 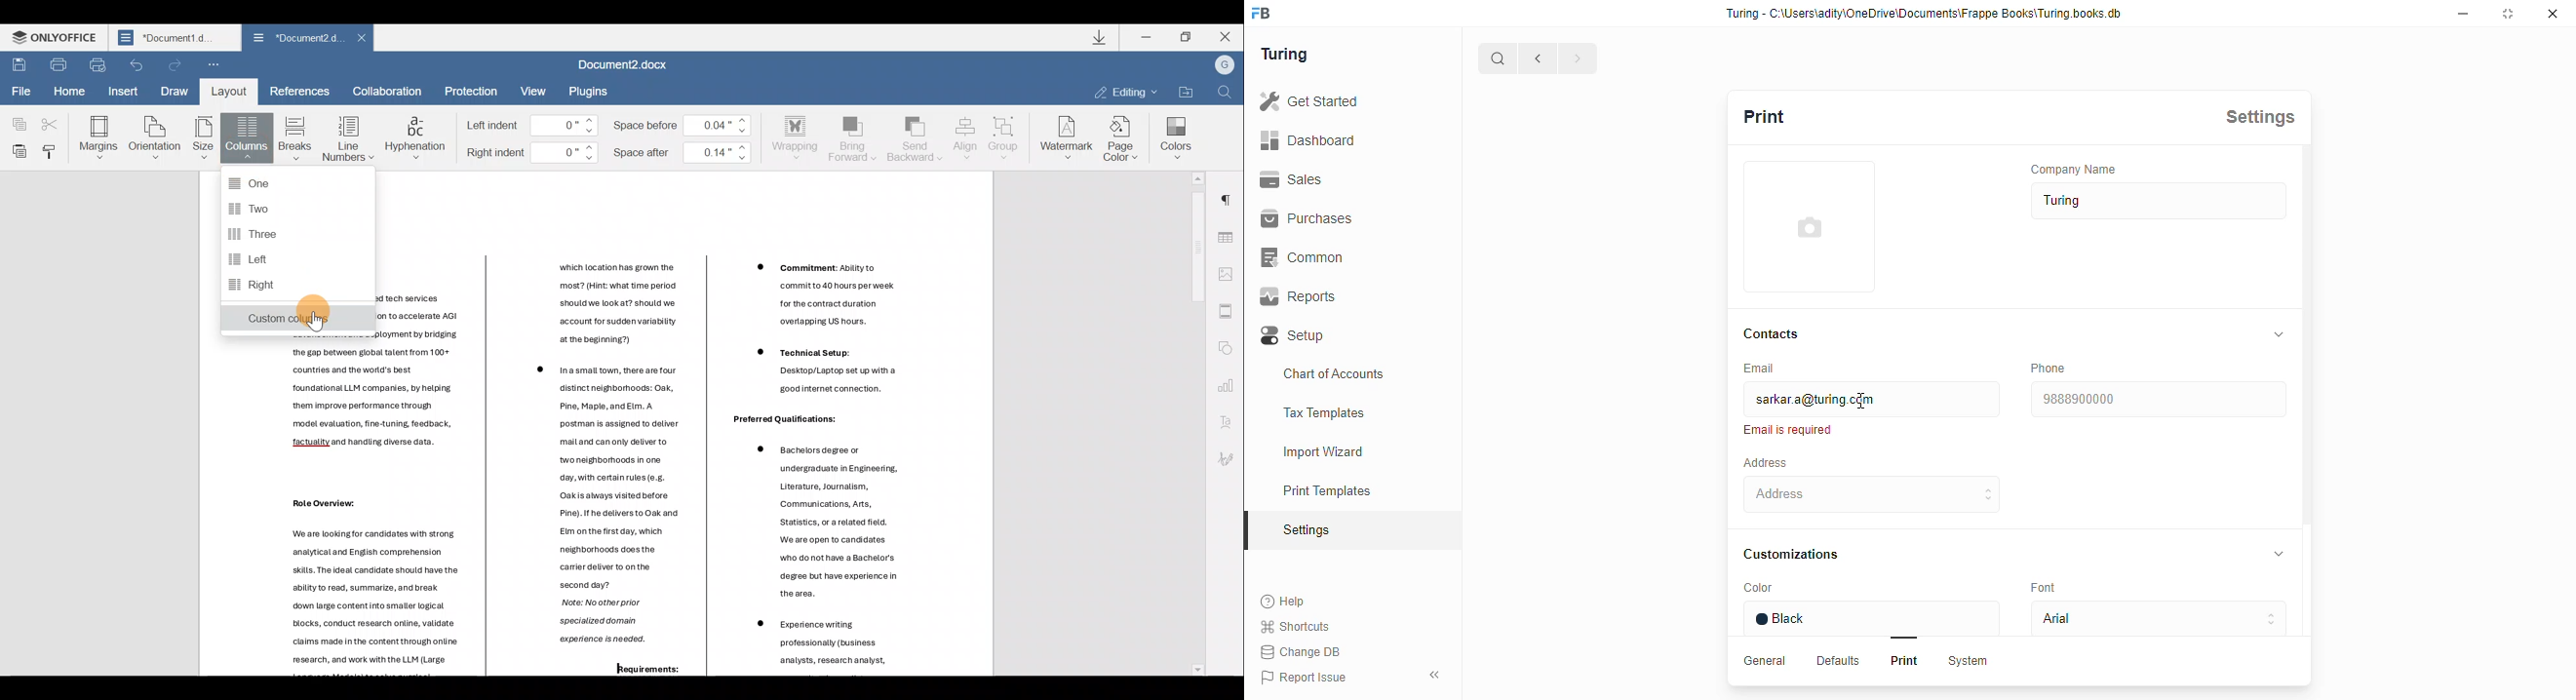 What do you see at coordinates (19, 89) in the screenshot?
I see `File` at bounding box center [19, 89].